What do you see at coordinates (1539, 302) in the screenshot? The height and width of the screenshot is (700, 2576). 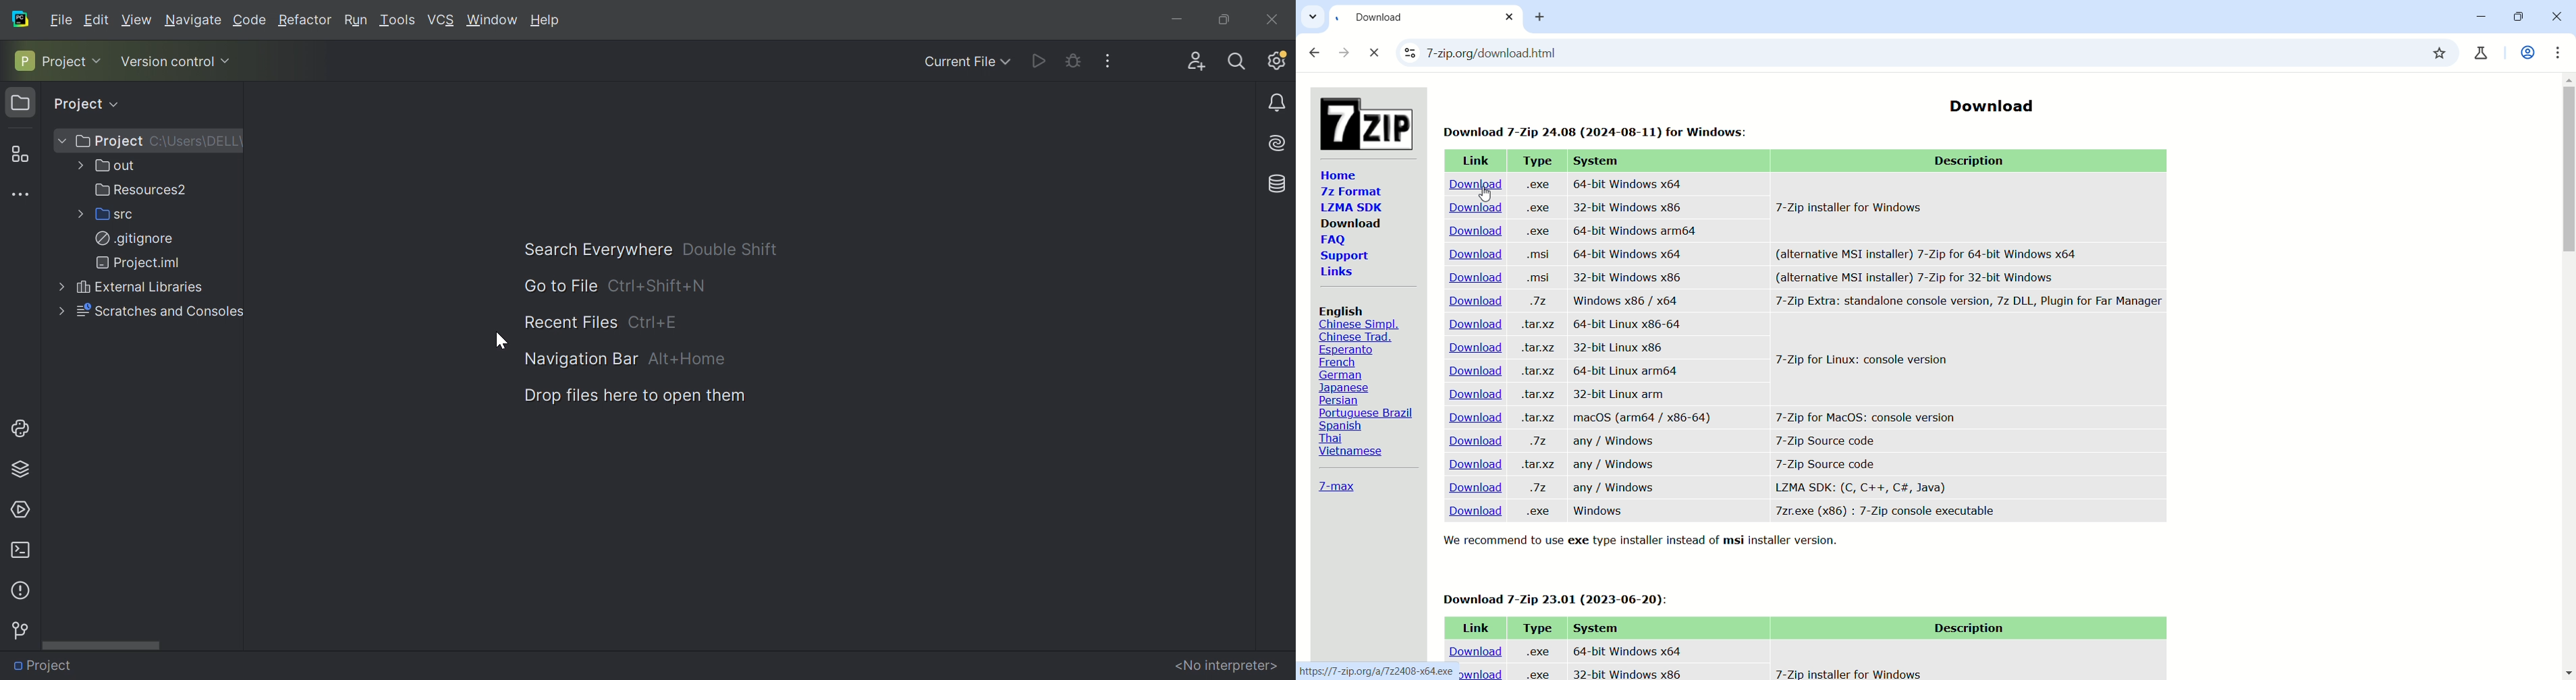 I see `Jz` at bounding box center [1539, 302].